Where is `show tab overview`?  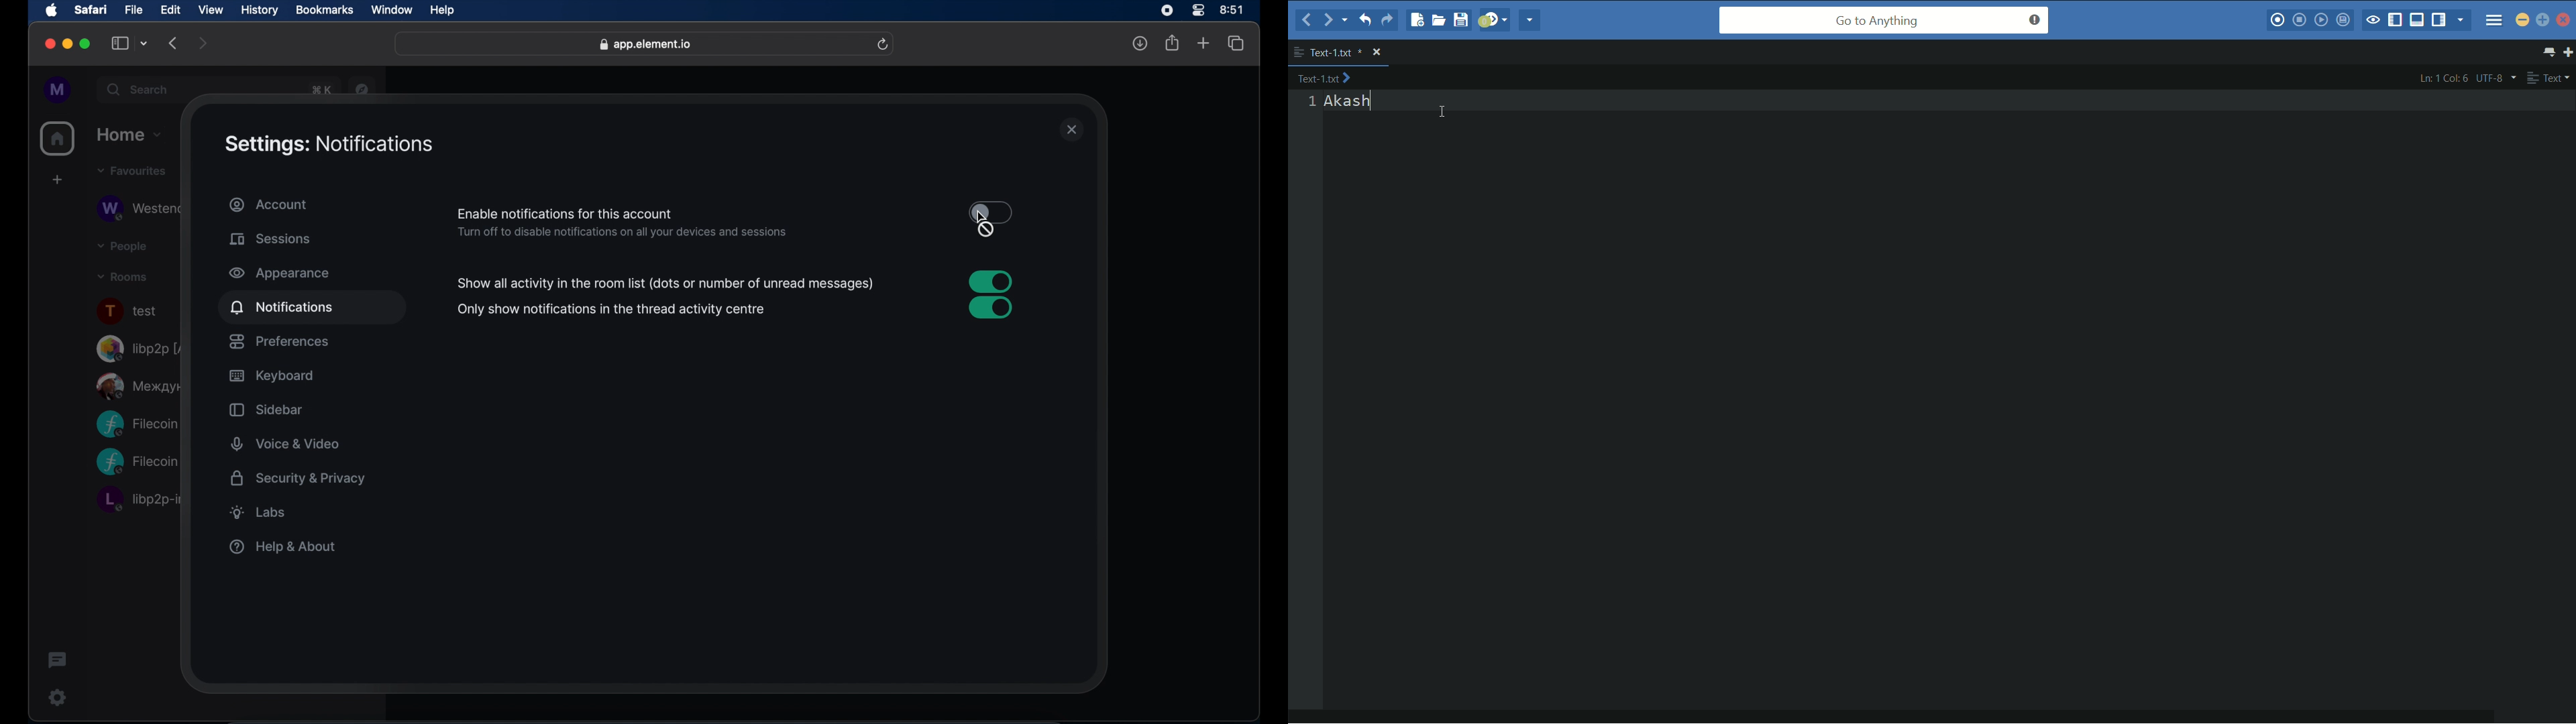 show tab overview is located at coordinates (1236, 43).